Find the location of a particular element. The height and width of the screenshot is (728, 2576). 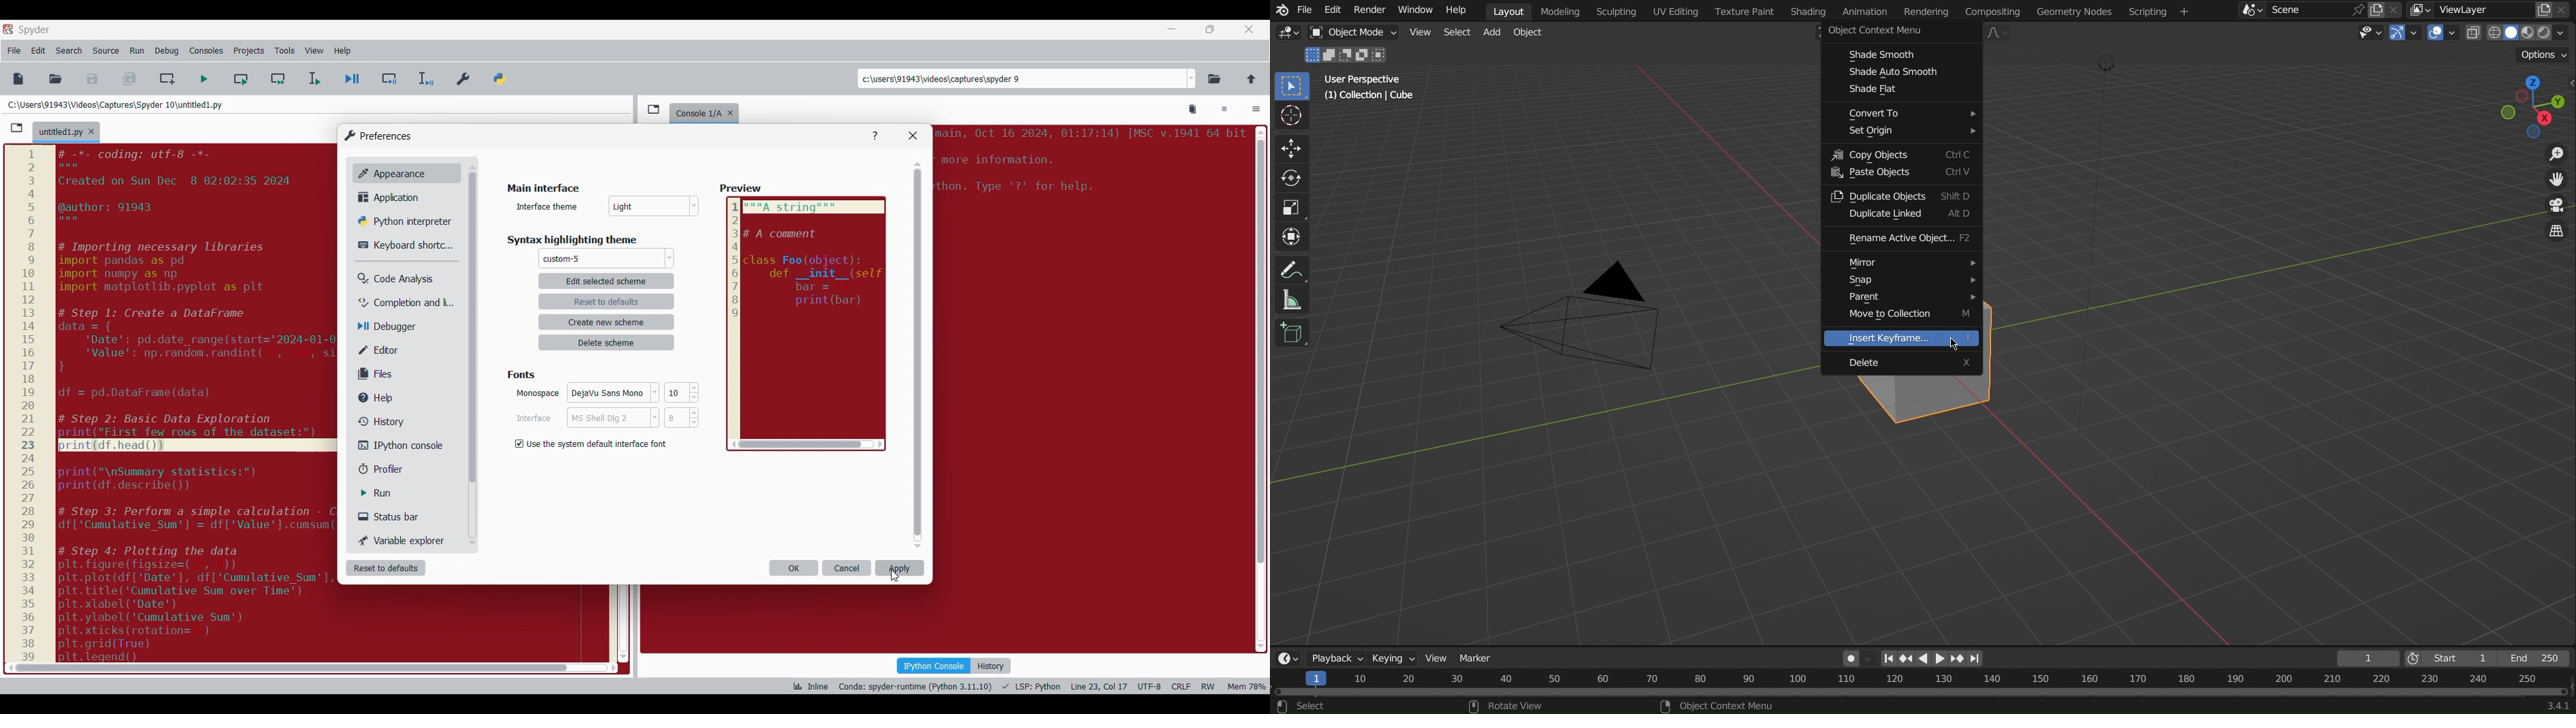

Create new cell at current line is located at coordinates (167, 79).